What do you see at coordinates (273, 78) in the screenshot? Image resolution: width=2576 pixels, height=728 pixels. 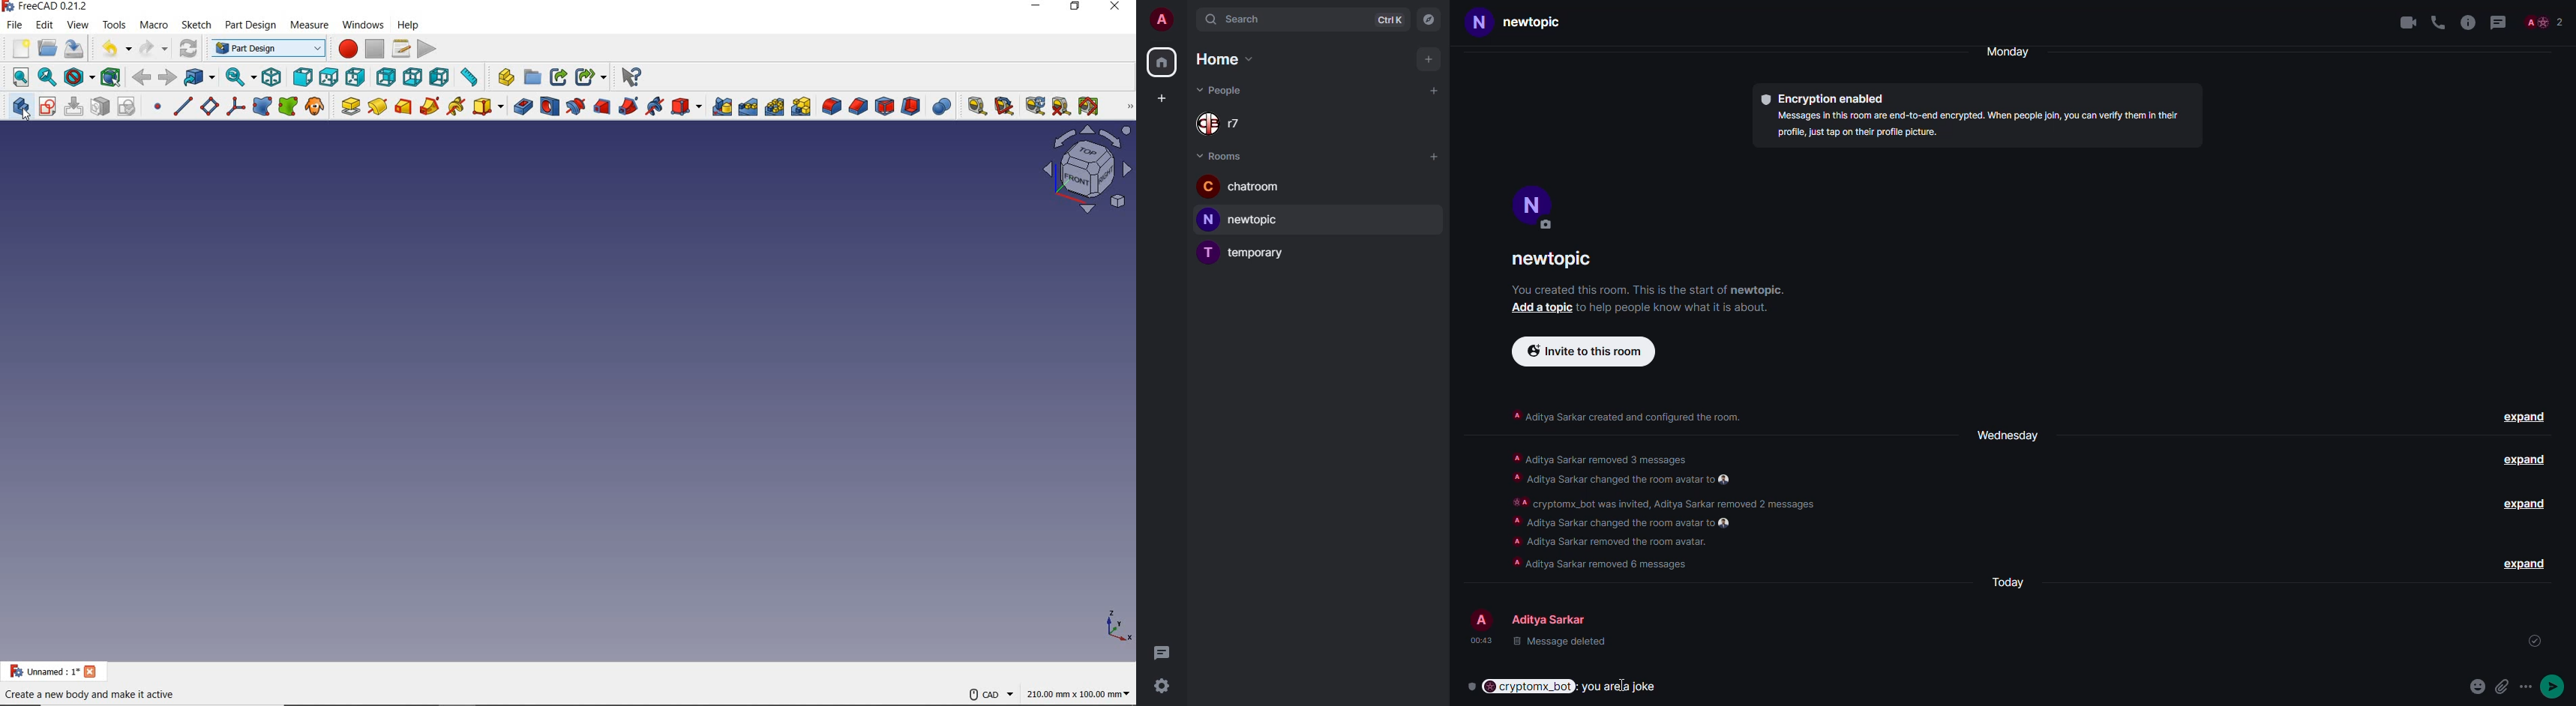 I see `isometric` at bounding box center [273, 78].